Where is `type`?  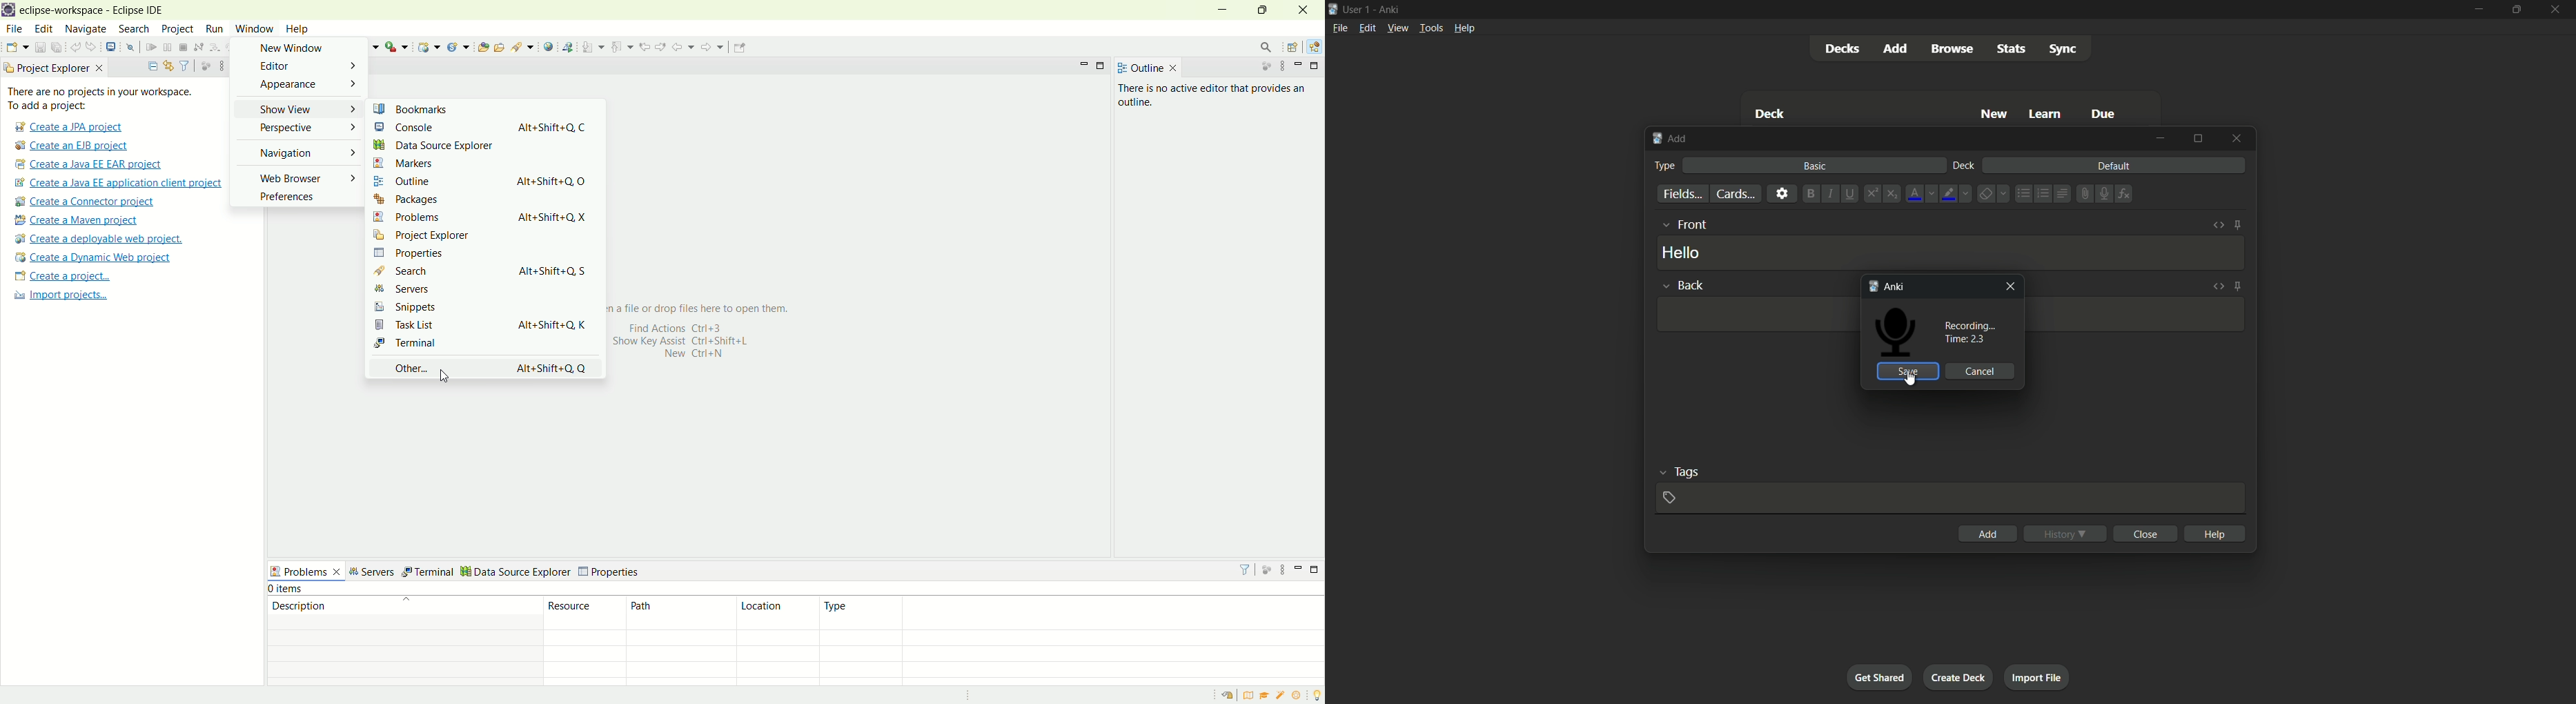 type is located at coordinates (1665, 166).